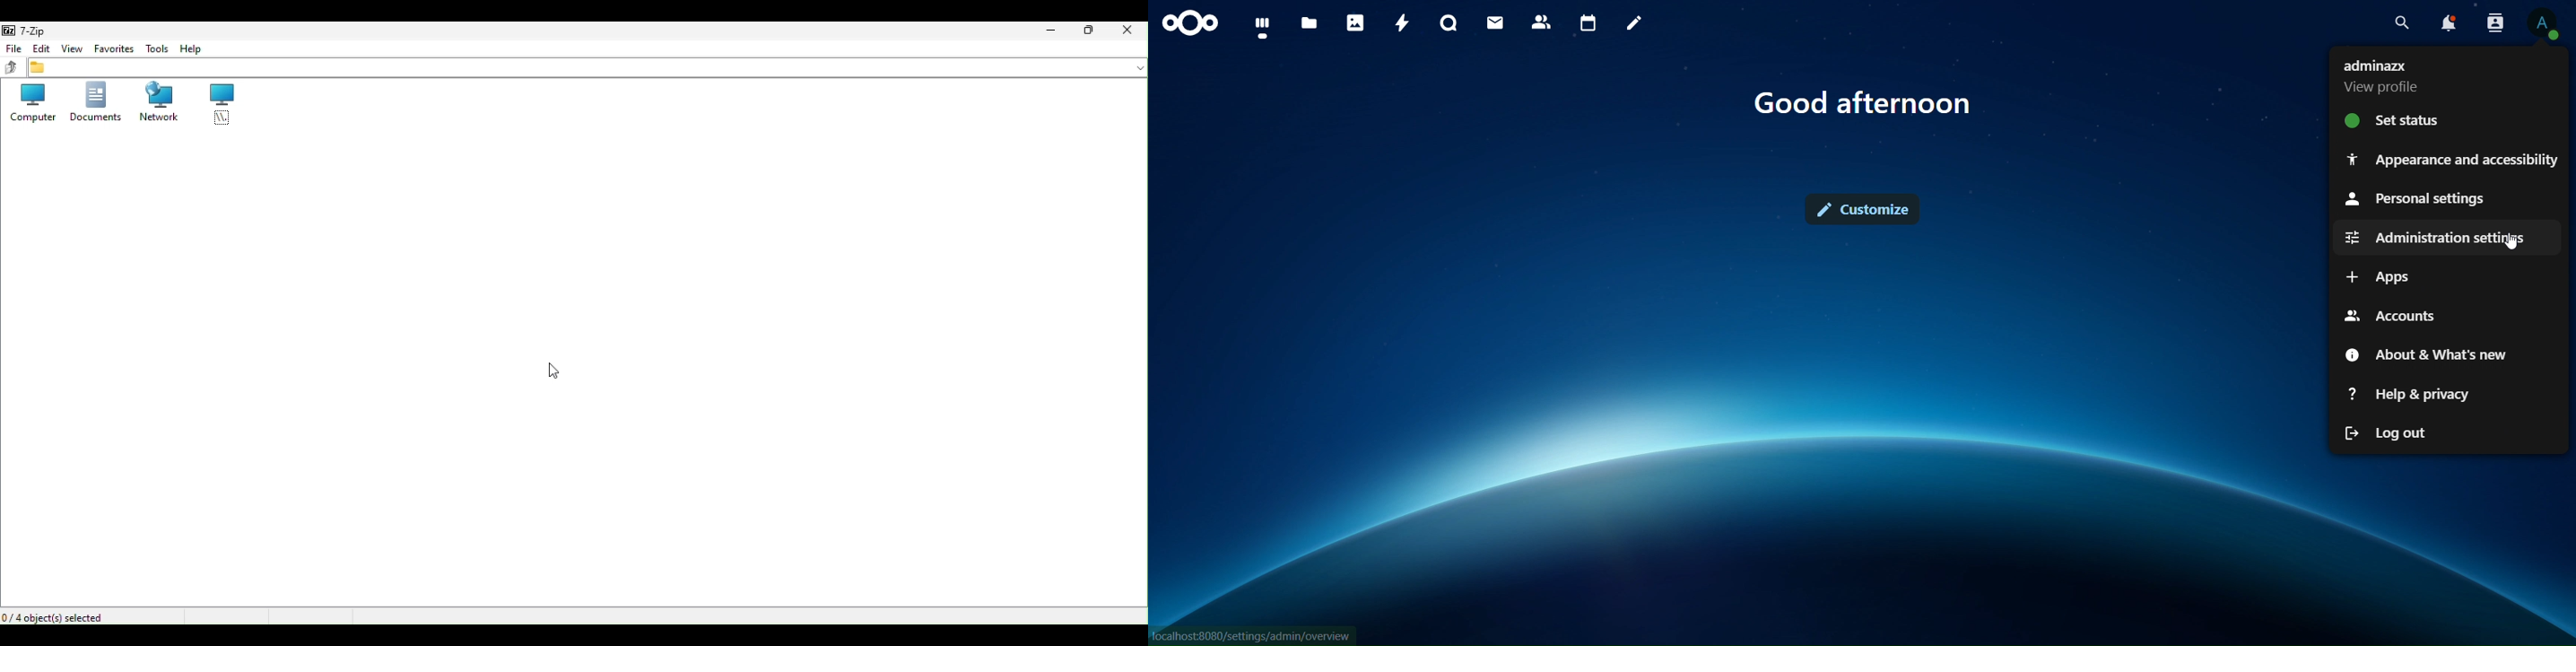 The width and height of the screenshot is (2576, 672). What do you see at coordinates (12, 68) in the screenshot?
I see `up` at bounding box center [12, 68].